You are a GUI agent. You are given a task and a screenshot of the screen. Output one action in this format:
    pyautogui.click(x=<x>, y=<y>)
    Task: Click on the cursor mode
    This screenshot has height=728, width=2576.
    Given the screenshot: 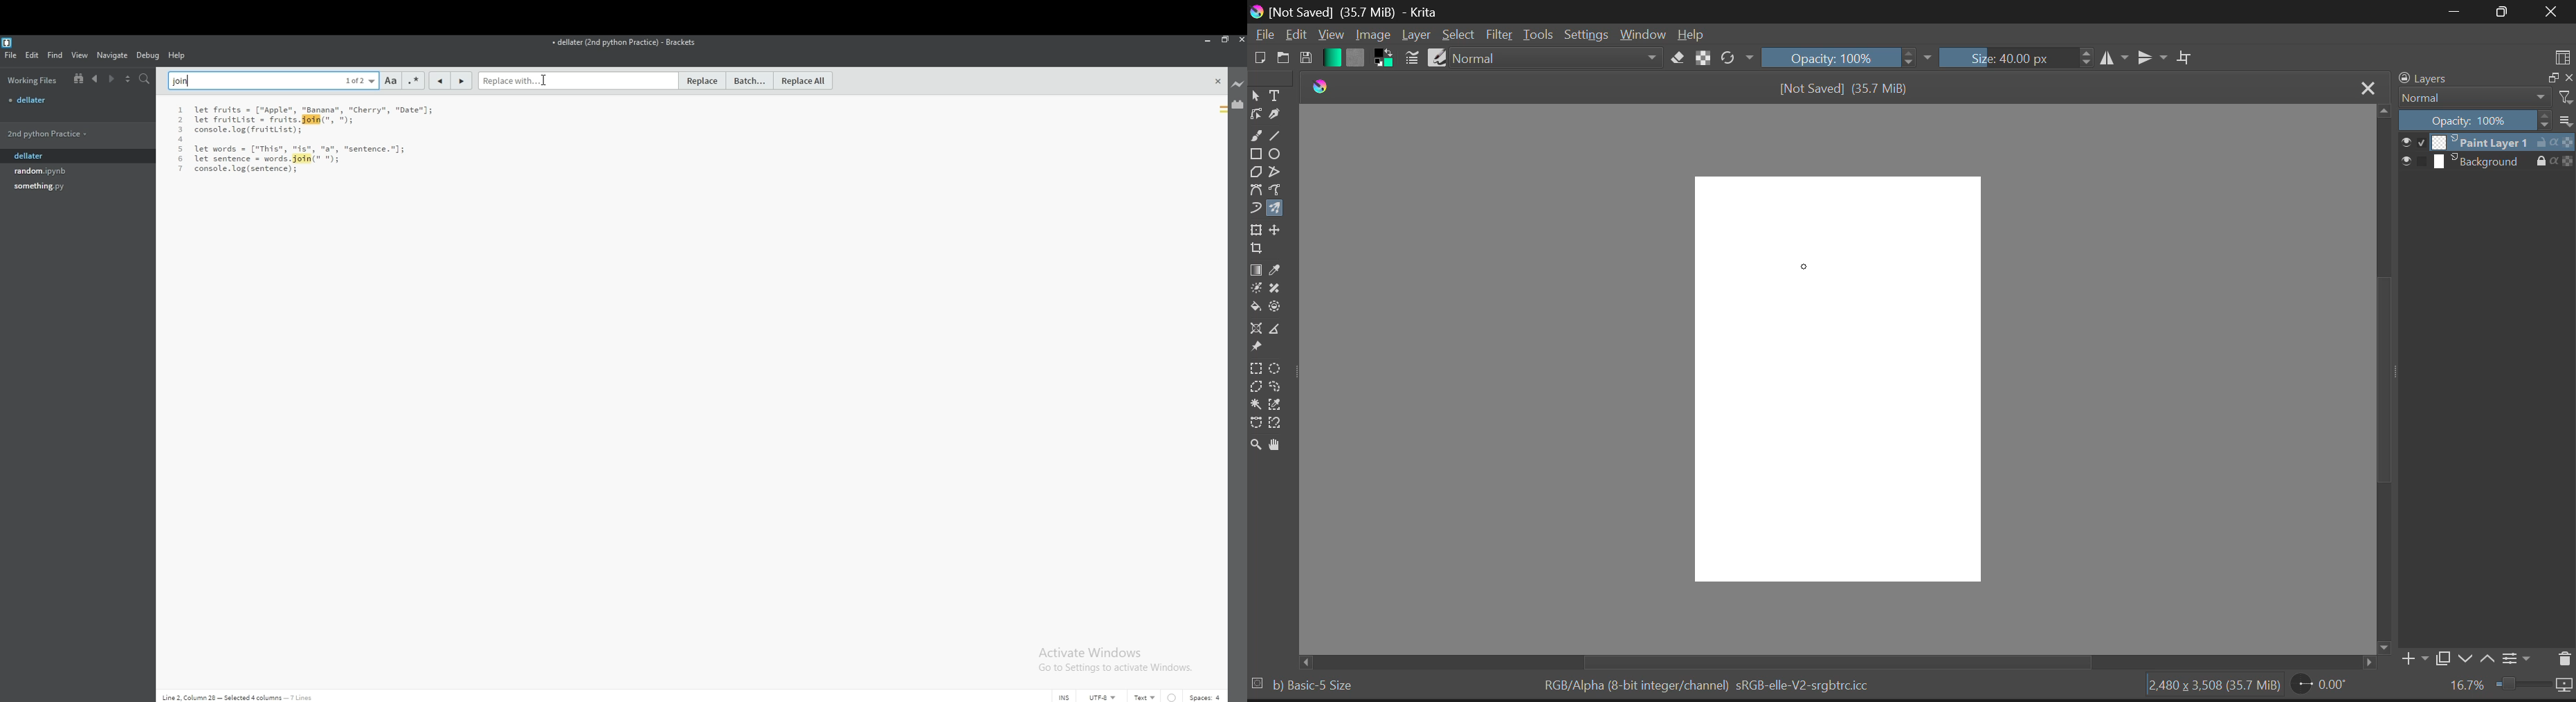 What is the action you would take?
    pyautogui.click(x=1064, y=697)
    